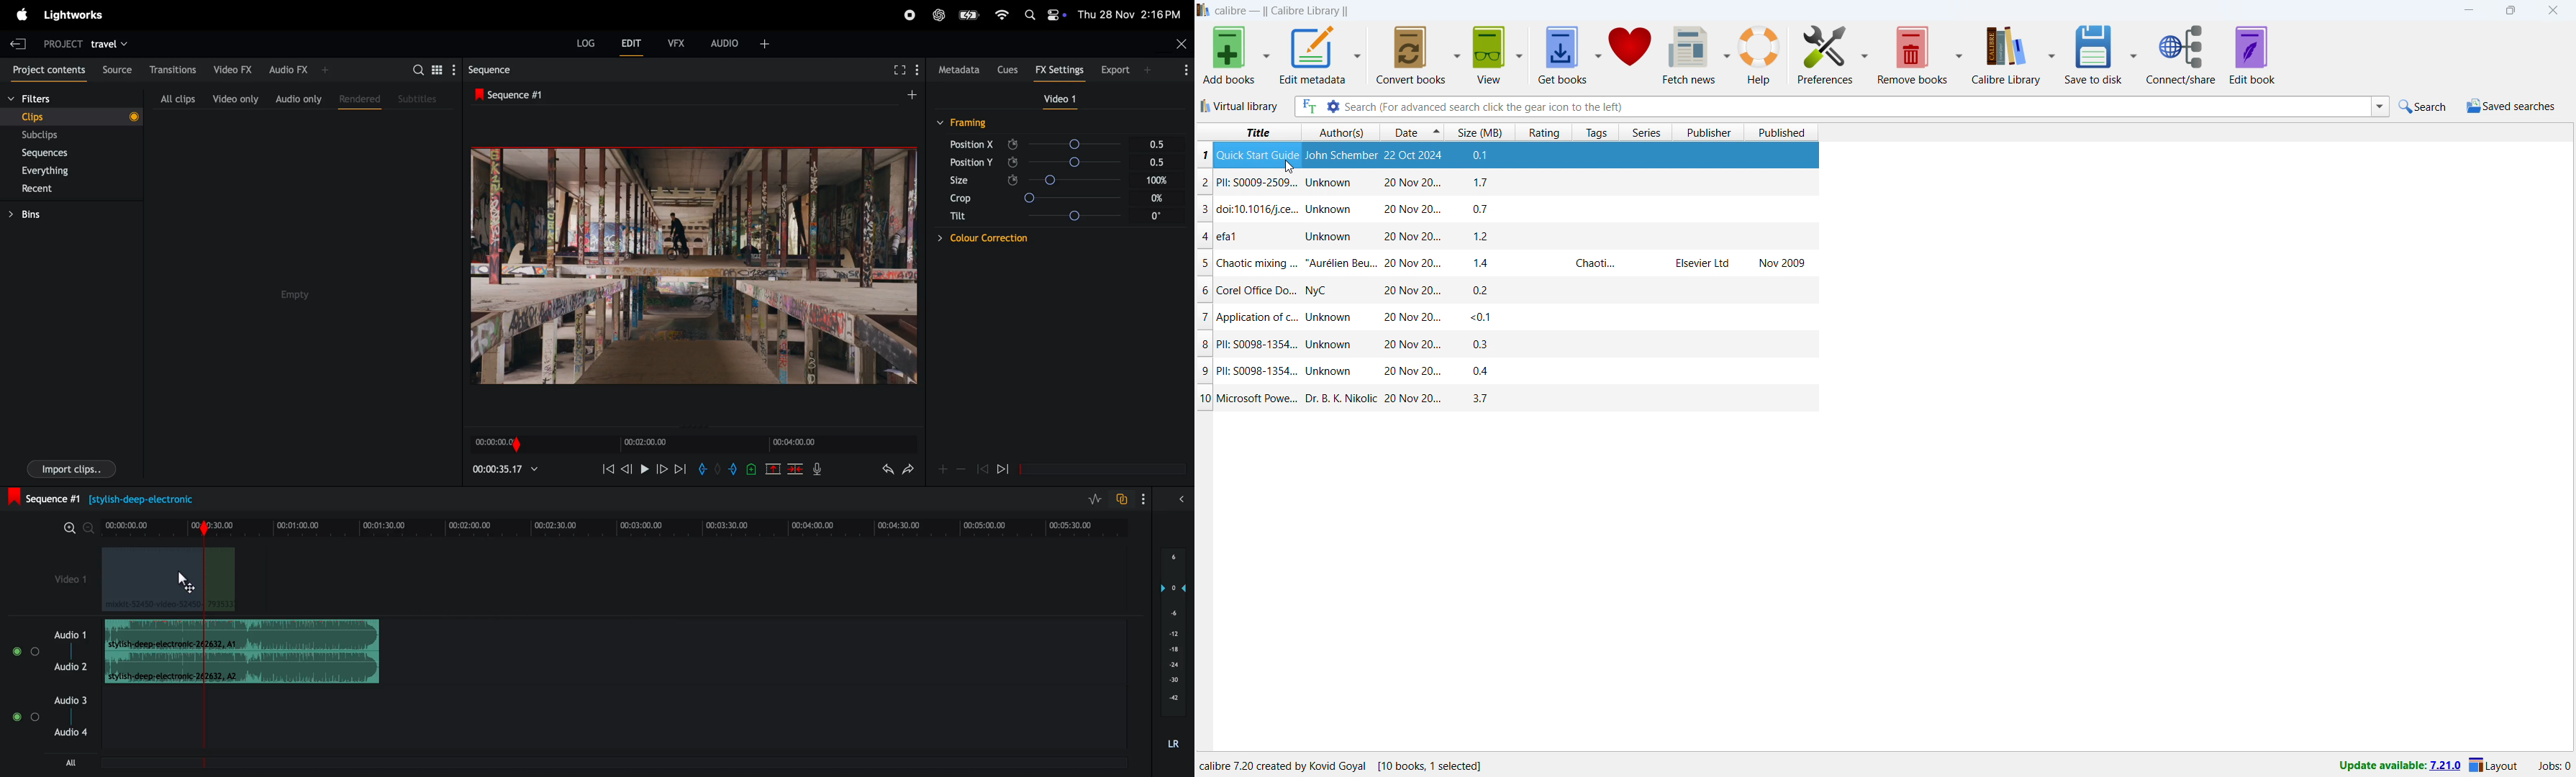 The image size is (2576, 784). What do you see at coordinates (1489, 54) in the screenshot?
I see `view` at bounding box center [1489, 54].